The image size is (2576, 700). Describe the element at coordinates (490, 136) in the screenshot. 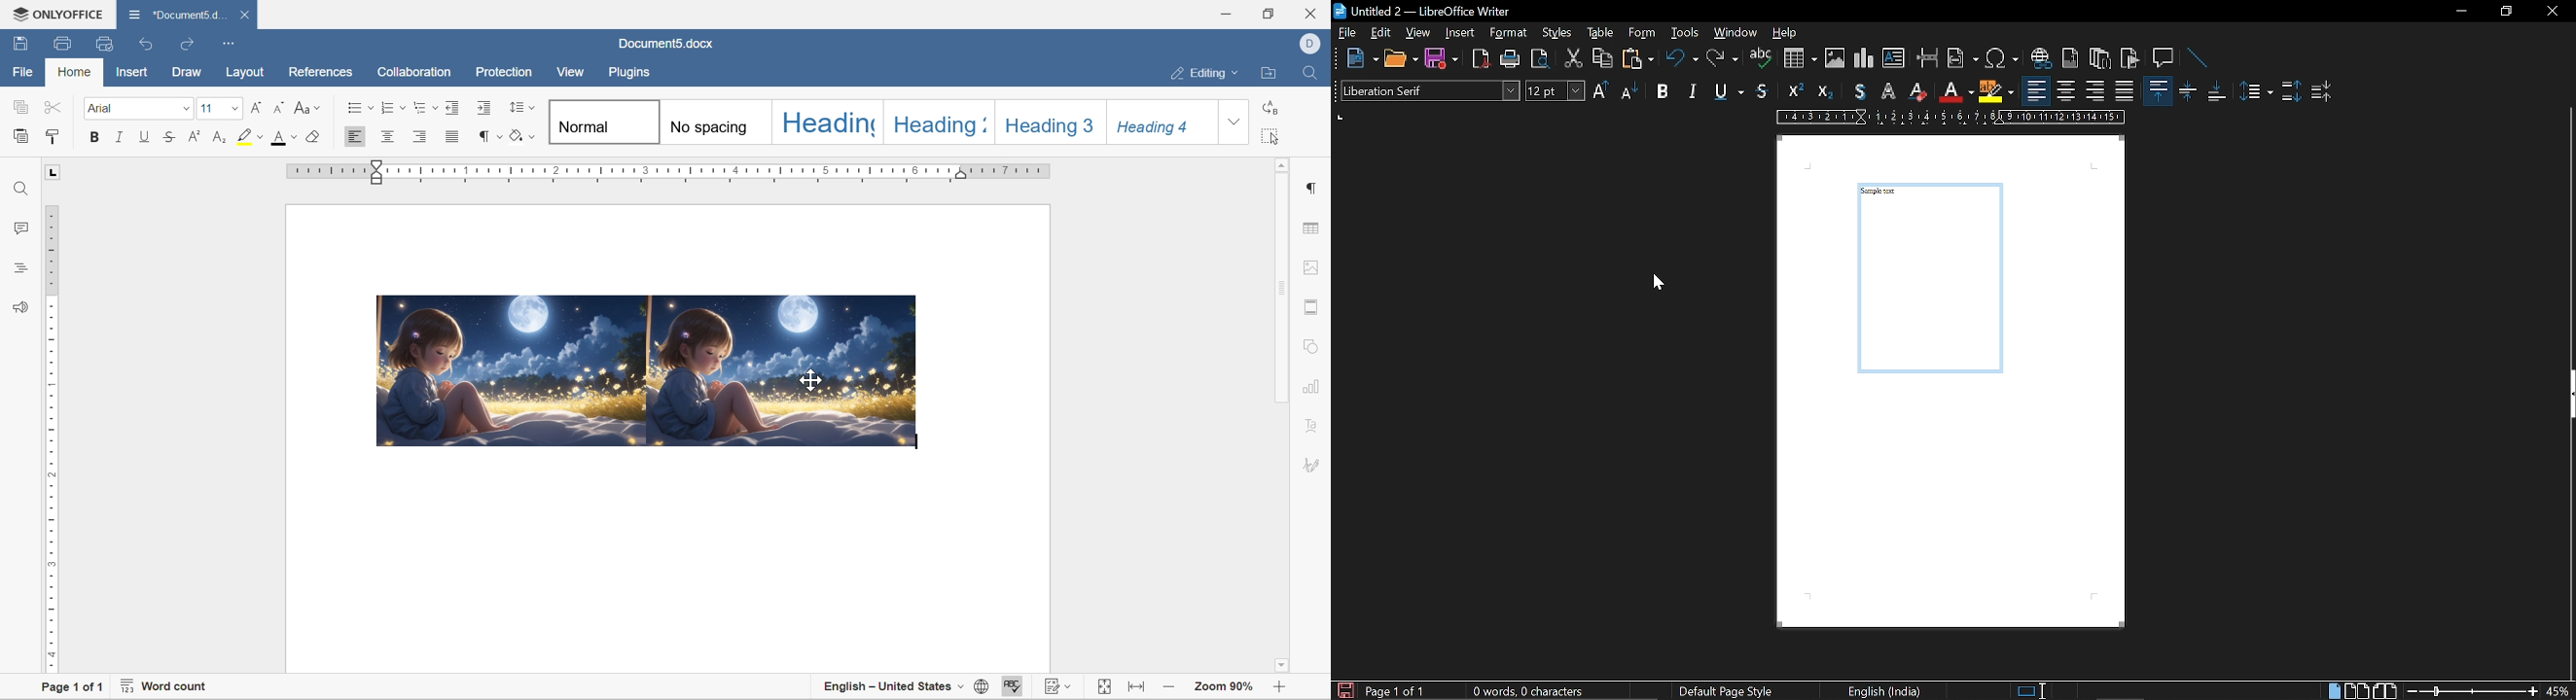

I see `nonprinting characters` at that location.